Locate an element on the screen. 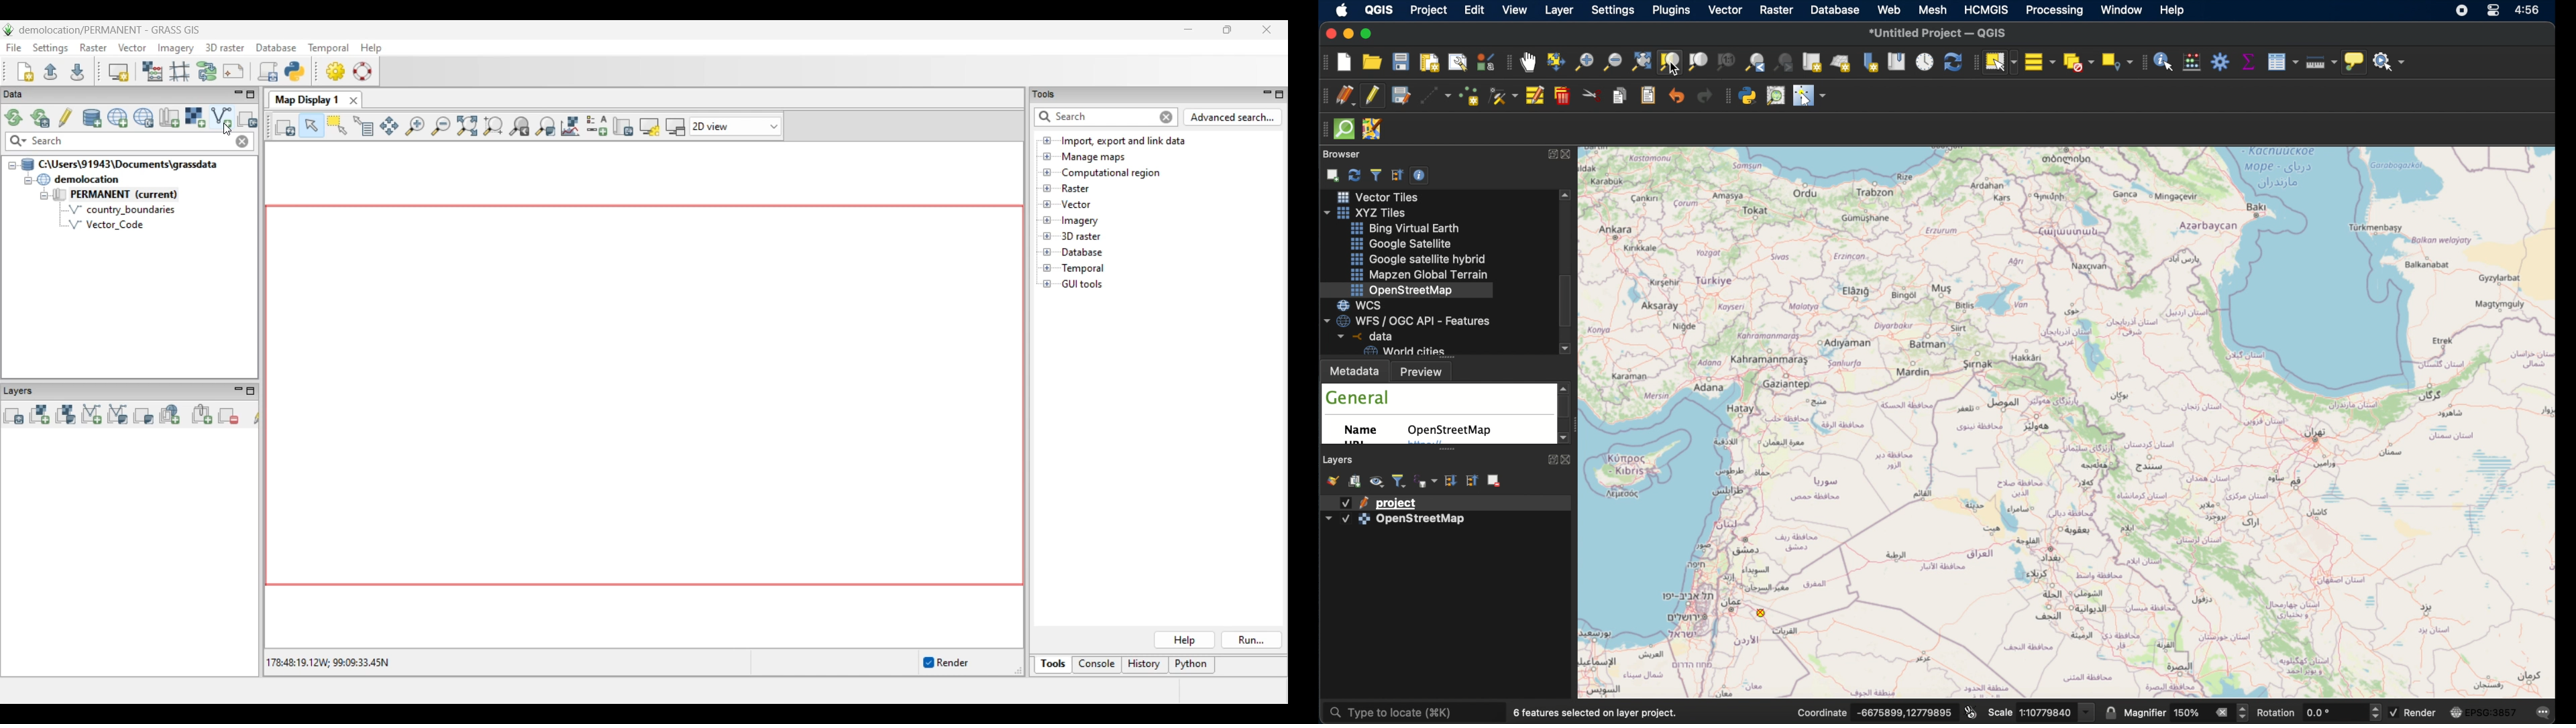  drag handle is located at coordinates (1322, 129).